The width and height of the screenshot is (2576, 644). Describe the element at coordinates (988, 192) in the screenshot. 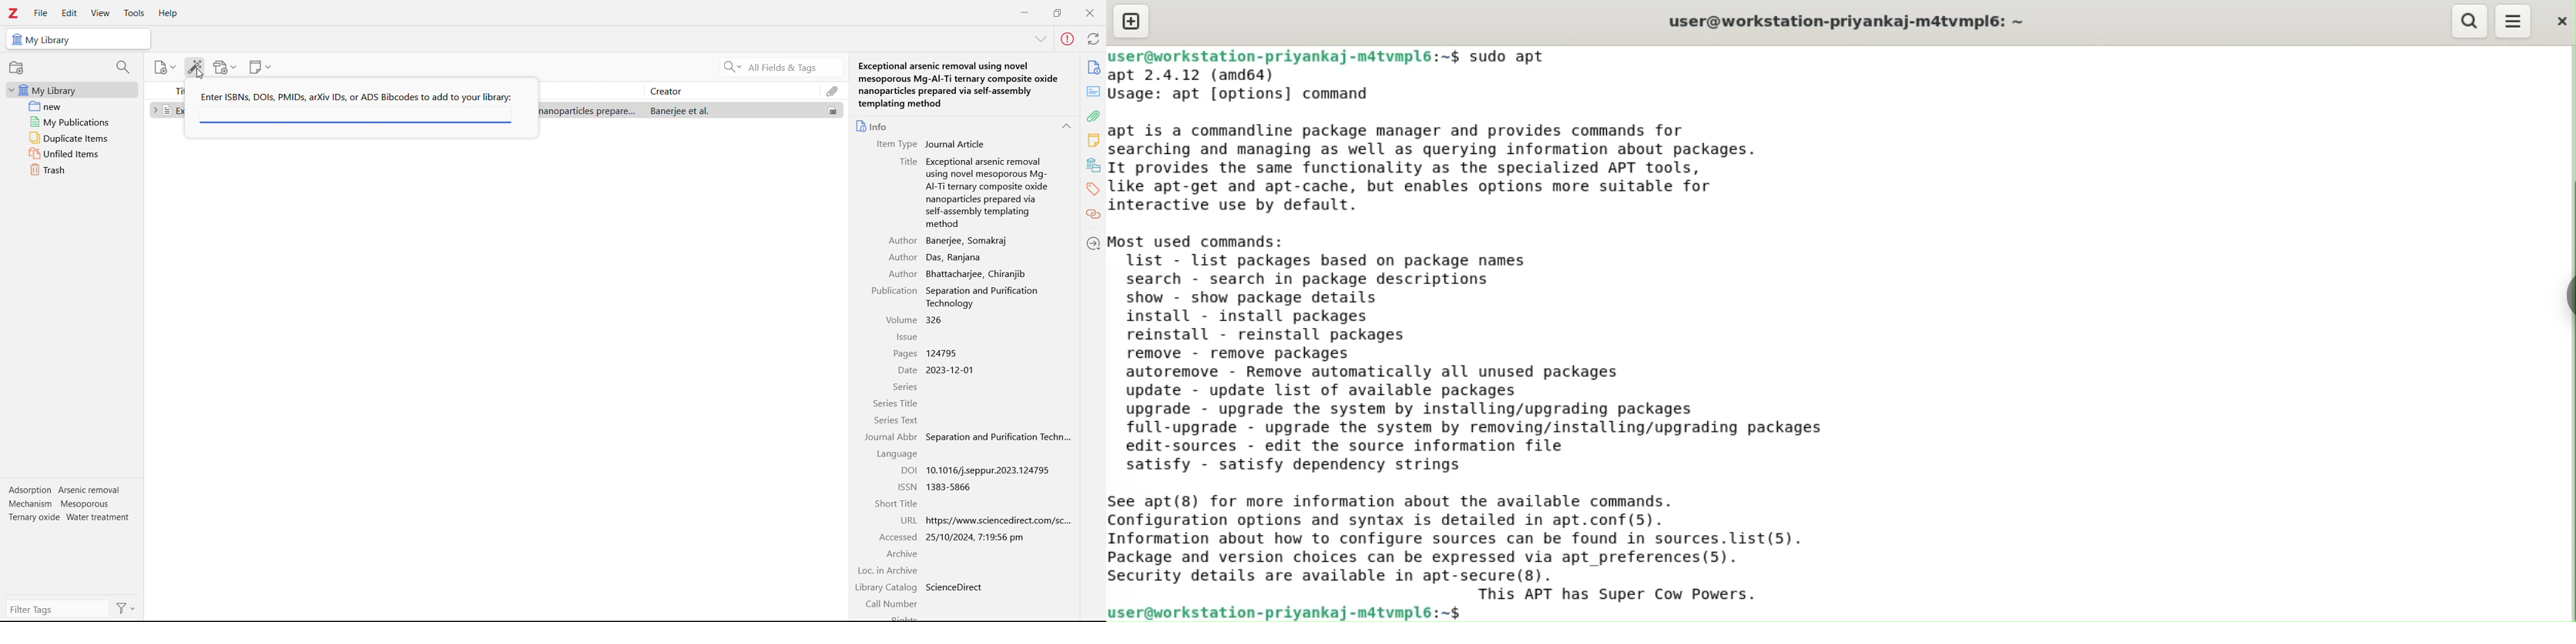

I see `Exceptional arsenic removal using novel Mesoporous Mg-Al-Ti ternary composite oxides nanoparticles prepared via Self-Assembly templating method` at that location.